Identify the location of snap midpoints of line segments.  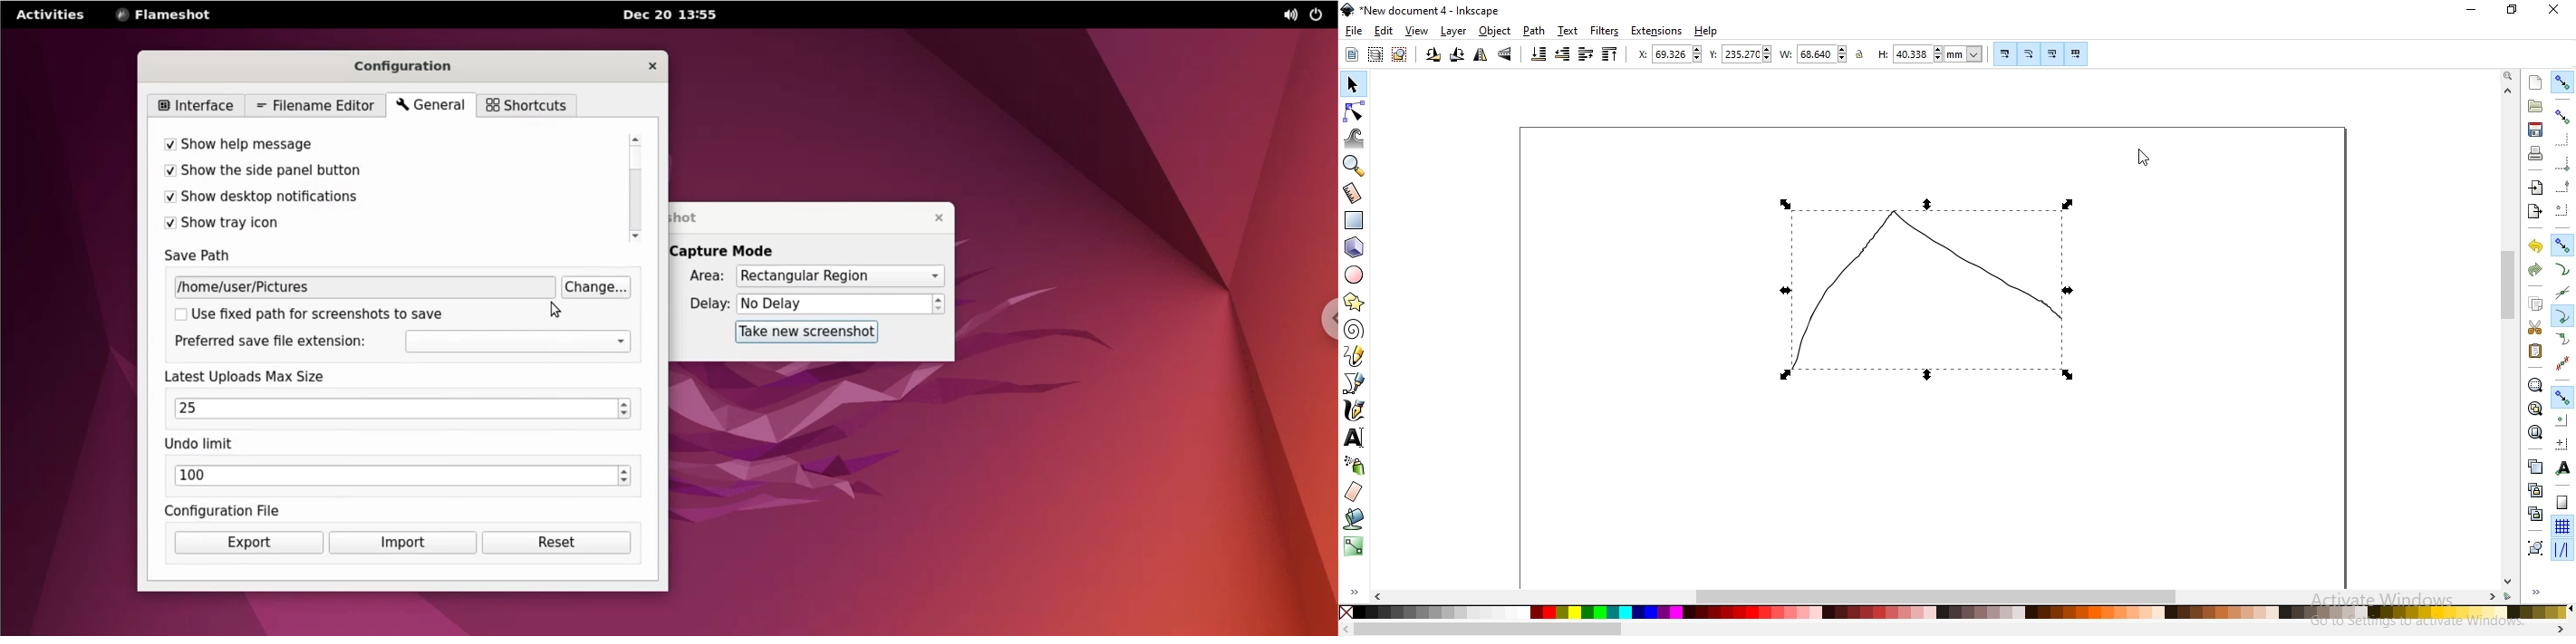
(2563, 362).